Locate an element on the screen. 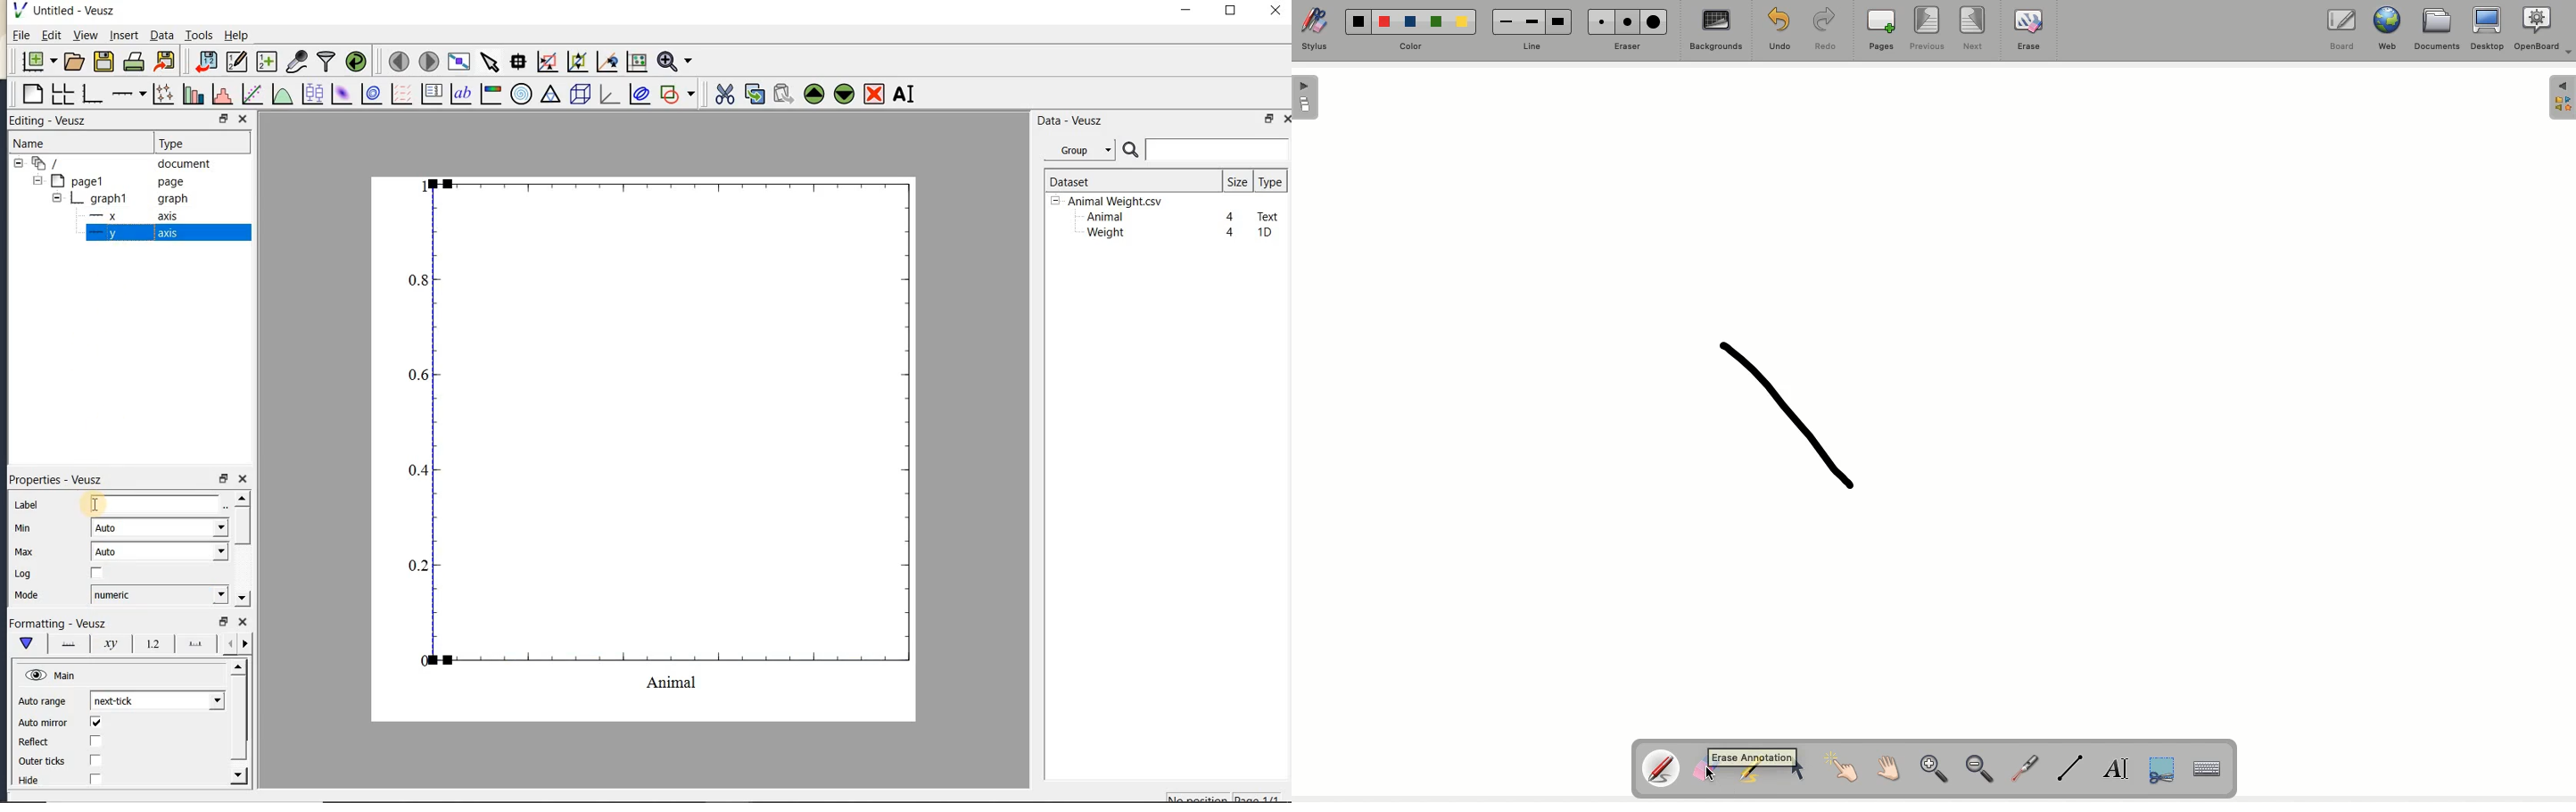 The image size is (2576, 812). Previous is located at coordinates (1929, 30).